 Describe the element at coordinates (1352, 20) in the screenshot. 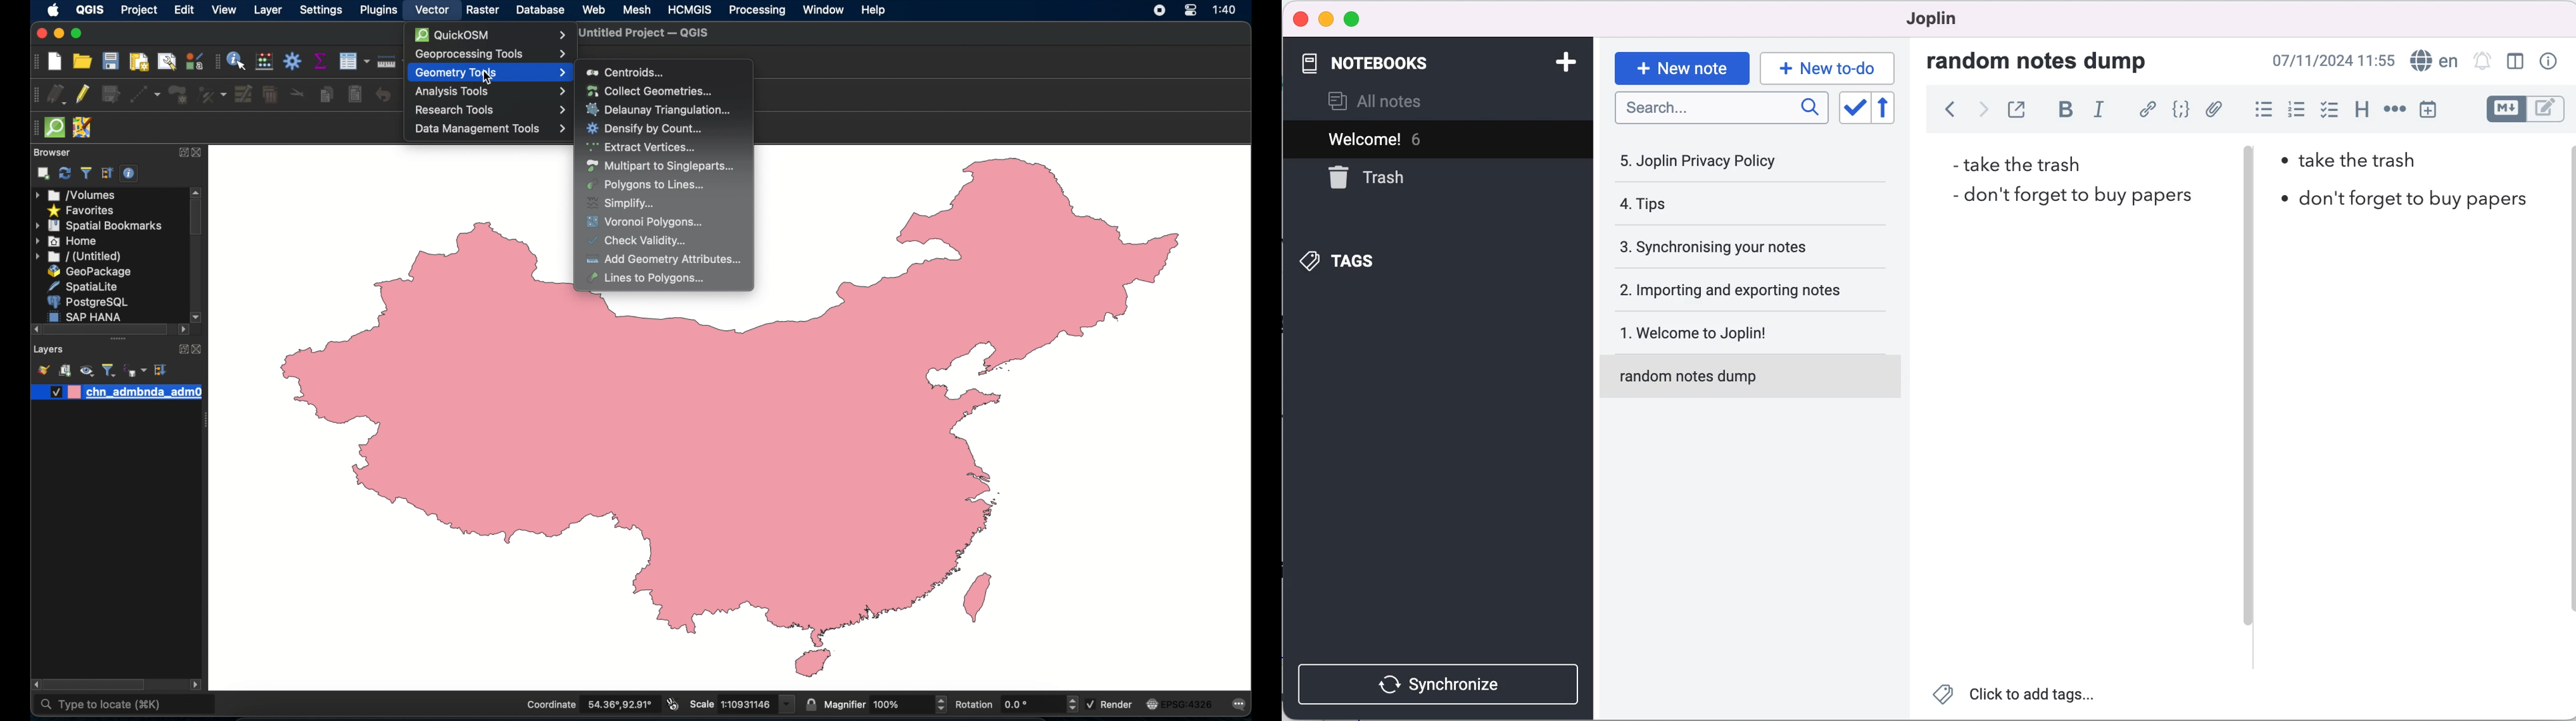

I see `maximize` at that location.